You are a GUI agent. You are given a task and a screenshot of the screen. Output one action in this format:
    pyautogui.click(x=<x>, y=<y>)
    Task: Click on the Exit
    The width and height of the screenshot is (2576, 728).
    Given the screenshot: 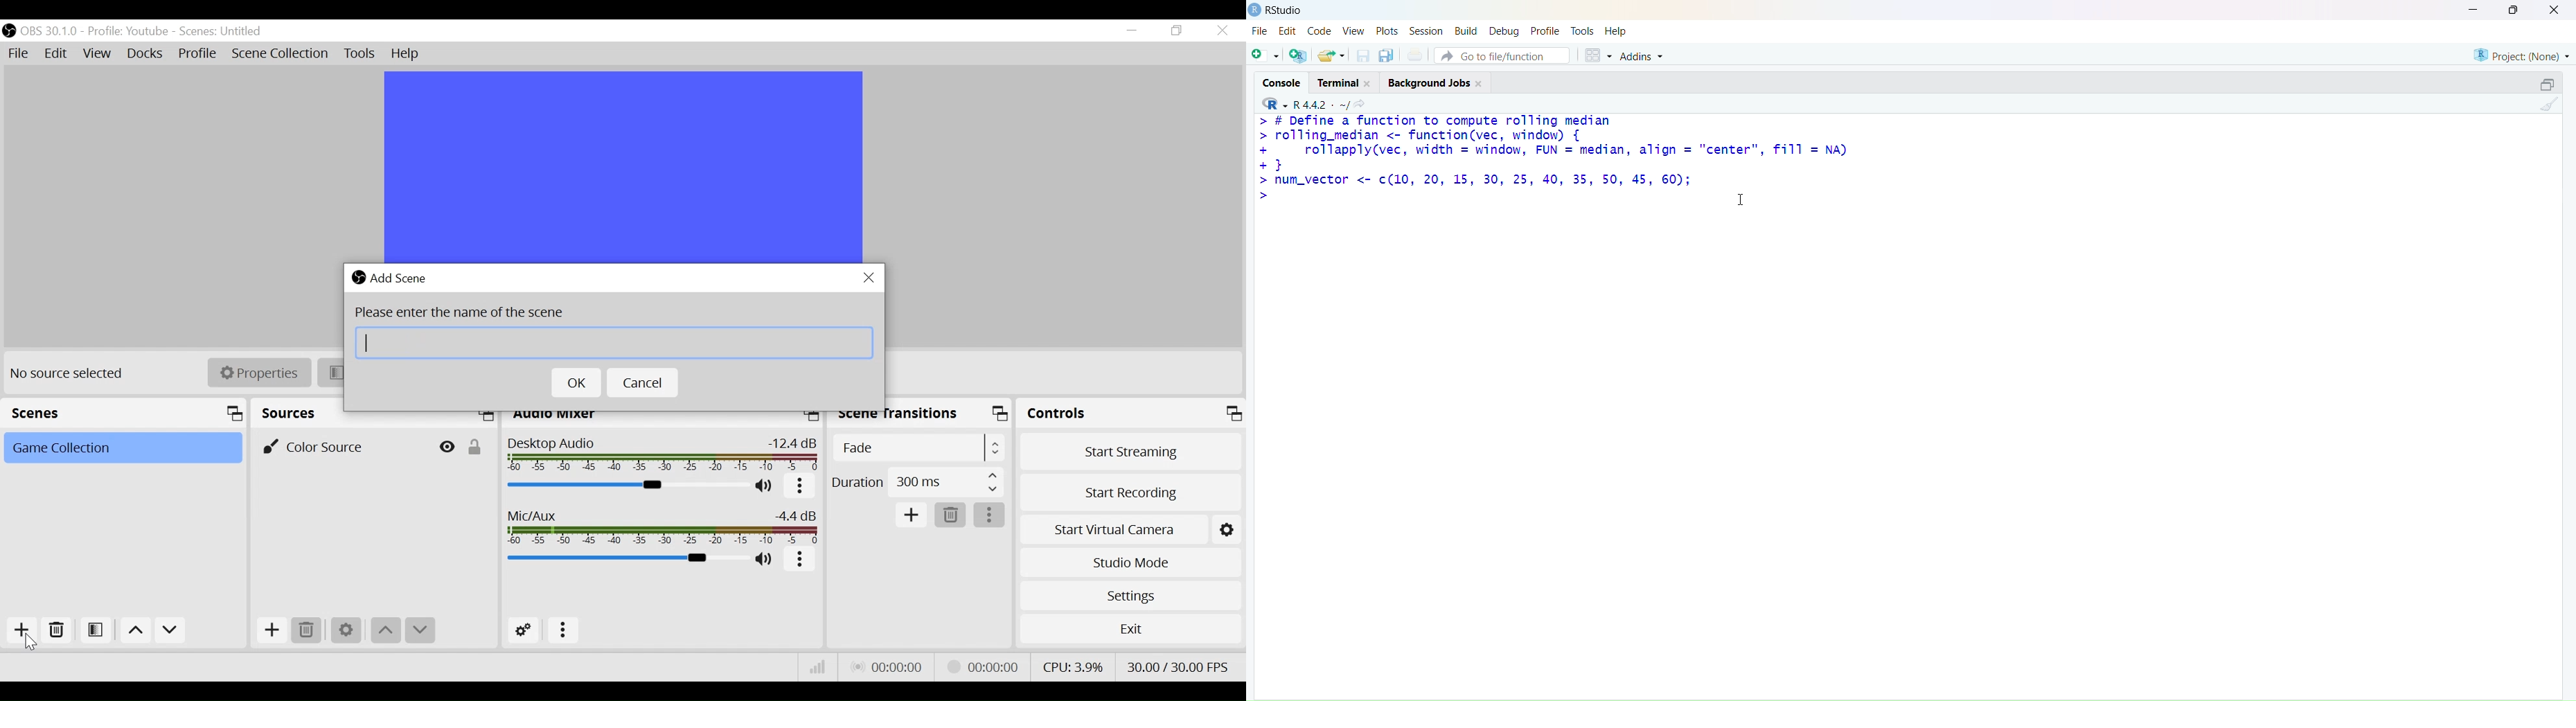 What is the action you would take?
    pyautogui.click(x=1131, y=628)
    